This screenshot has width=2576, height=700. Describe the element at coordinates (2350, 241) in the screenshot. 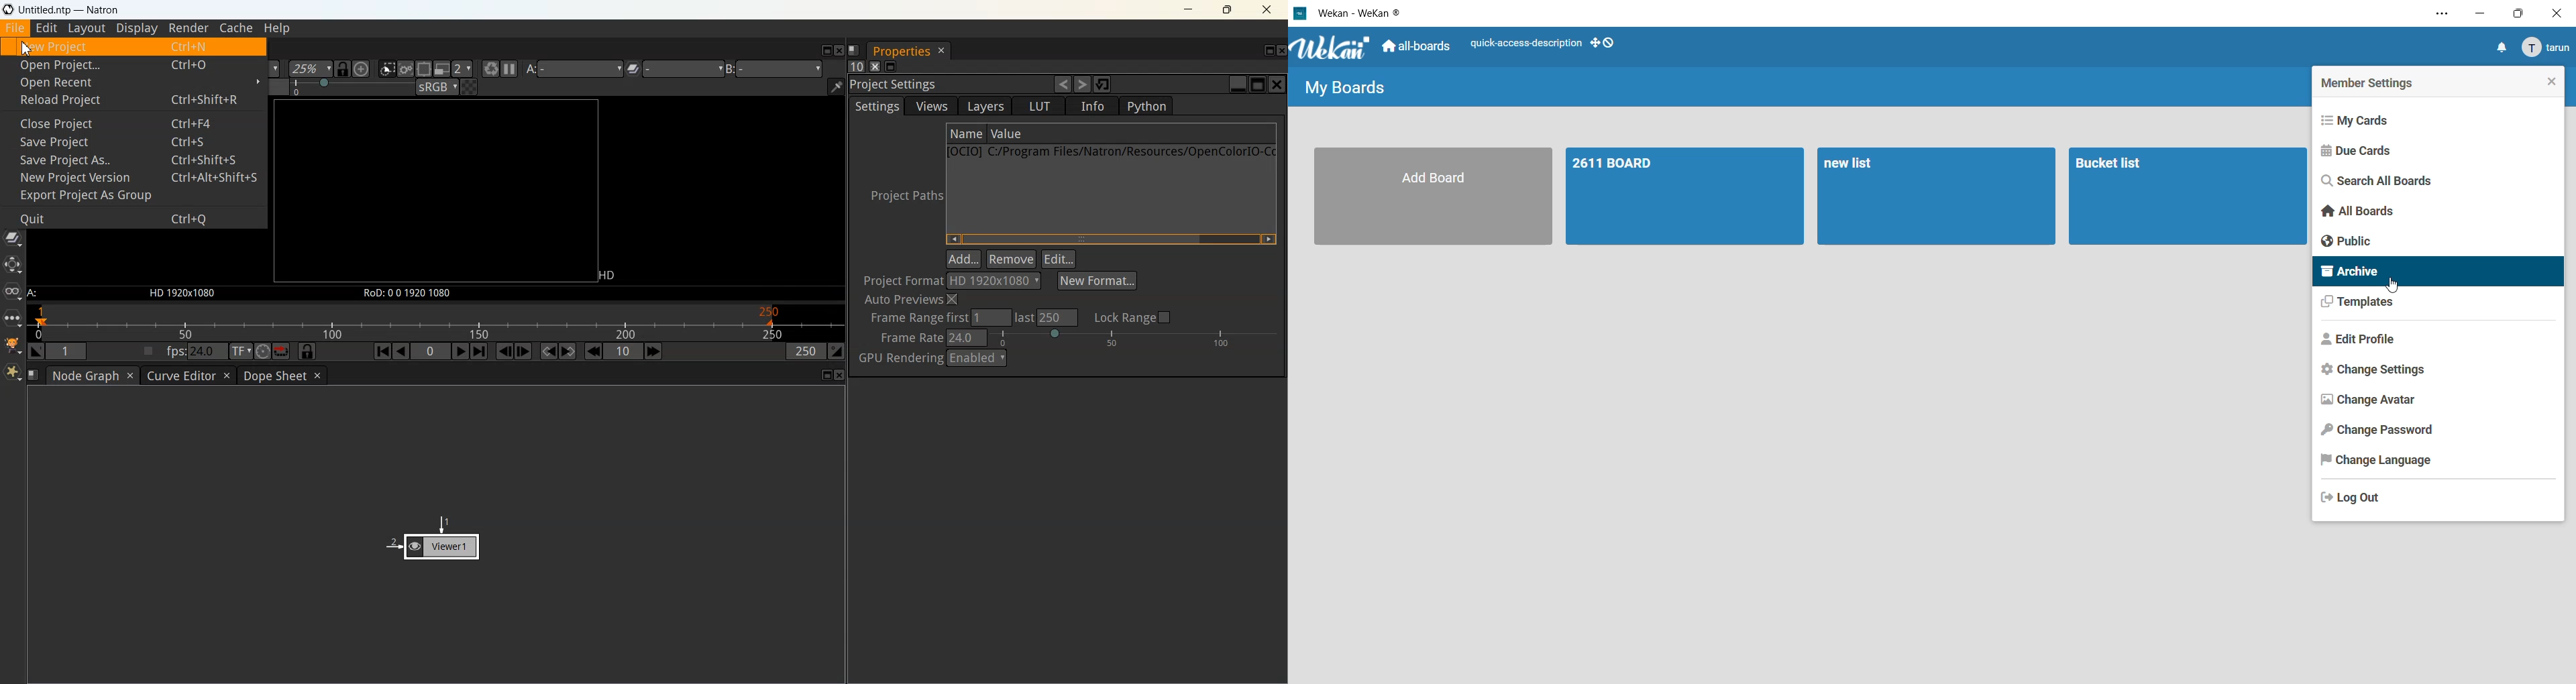

I see `public` at that location.